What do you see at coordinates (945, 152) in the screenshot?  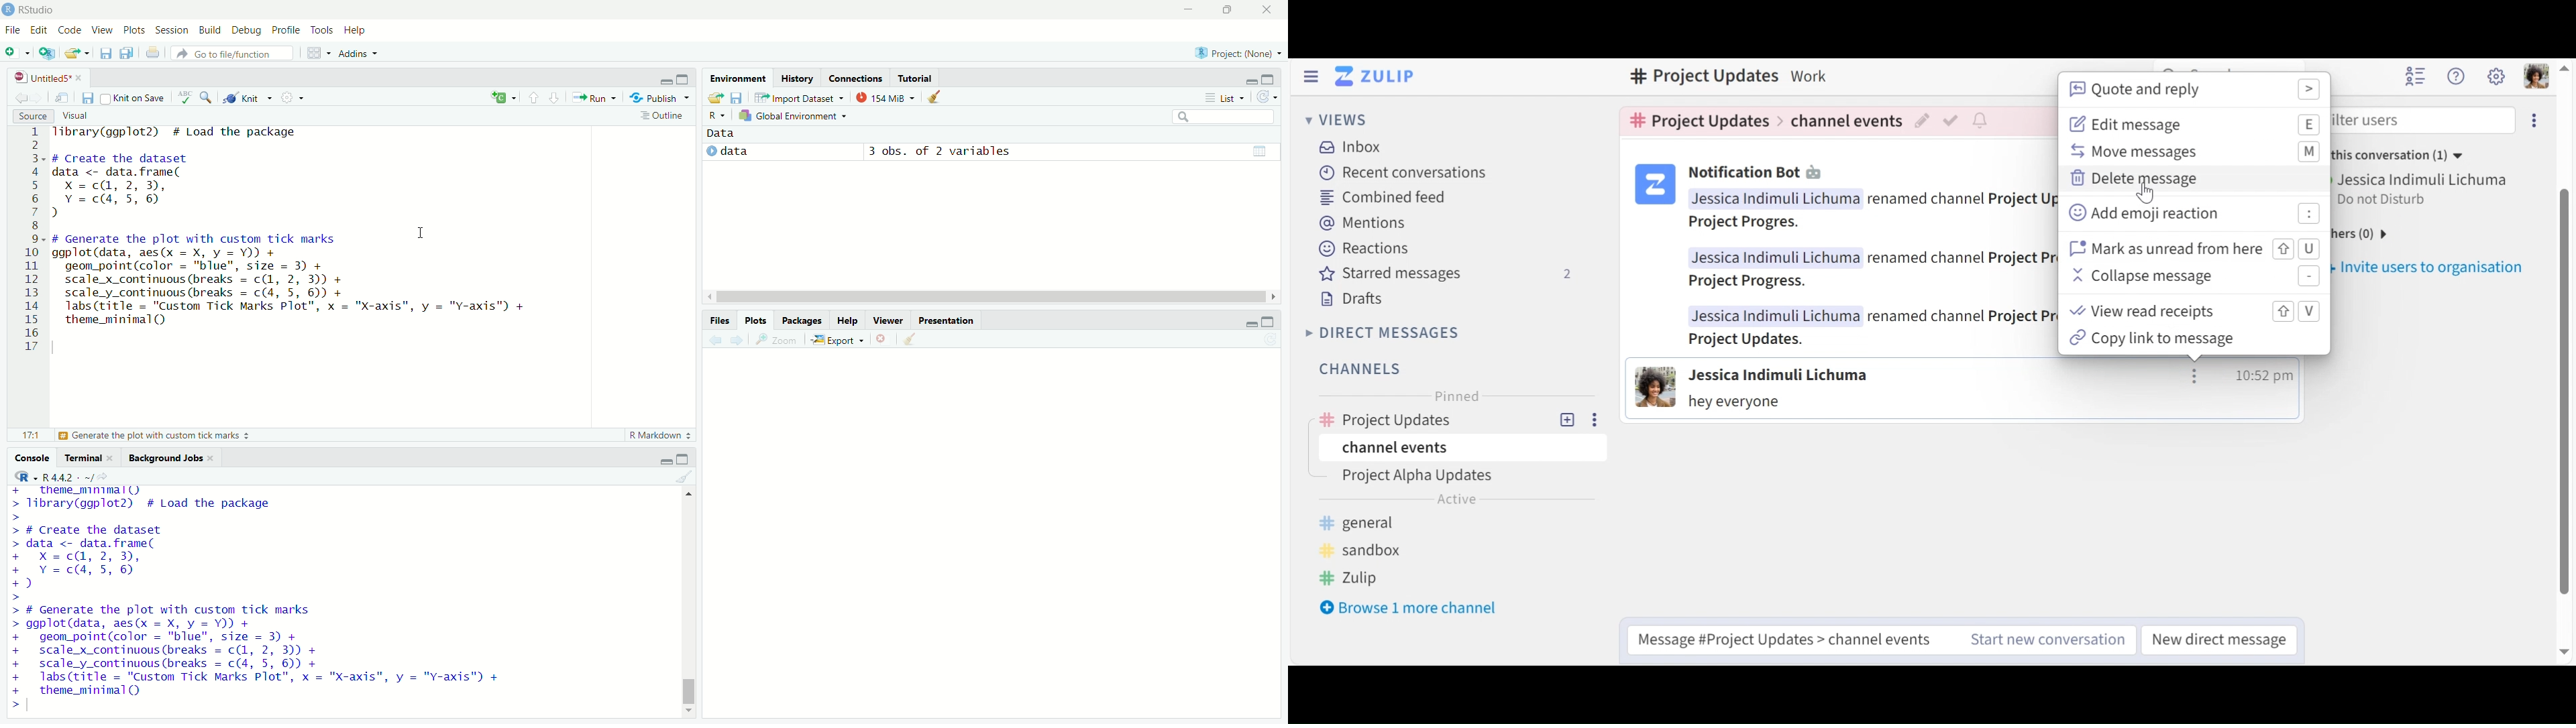 I see `3 obs. of 2 variables` at bounding box center [945, 152].